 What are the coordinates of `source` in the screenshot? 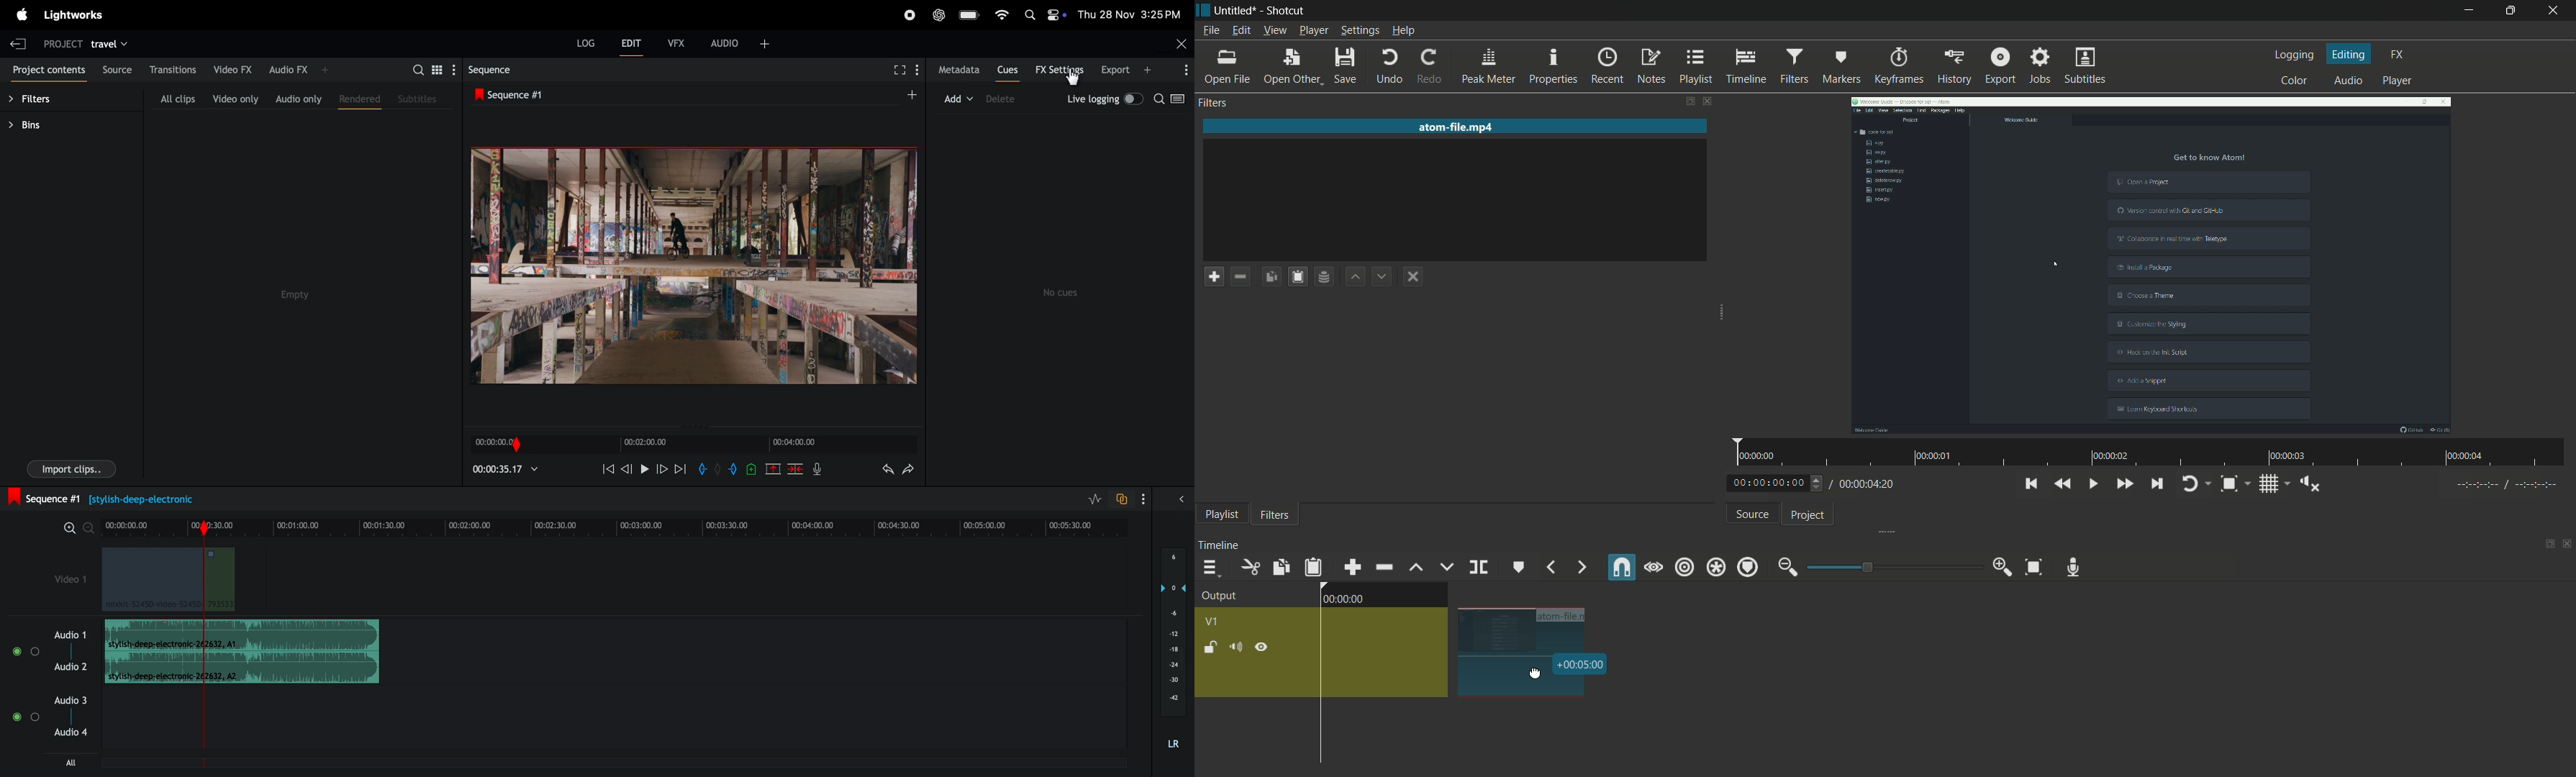 It's located at (1750, 514).